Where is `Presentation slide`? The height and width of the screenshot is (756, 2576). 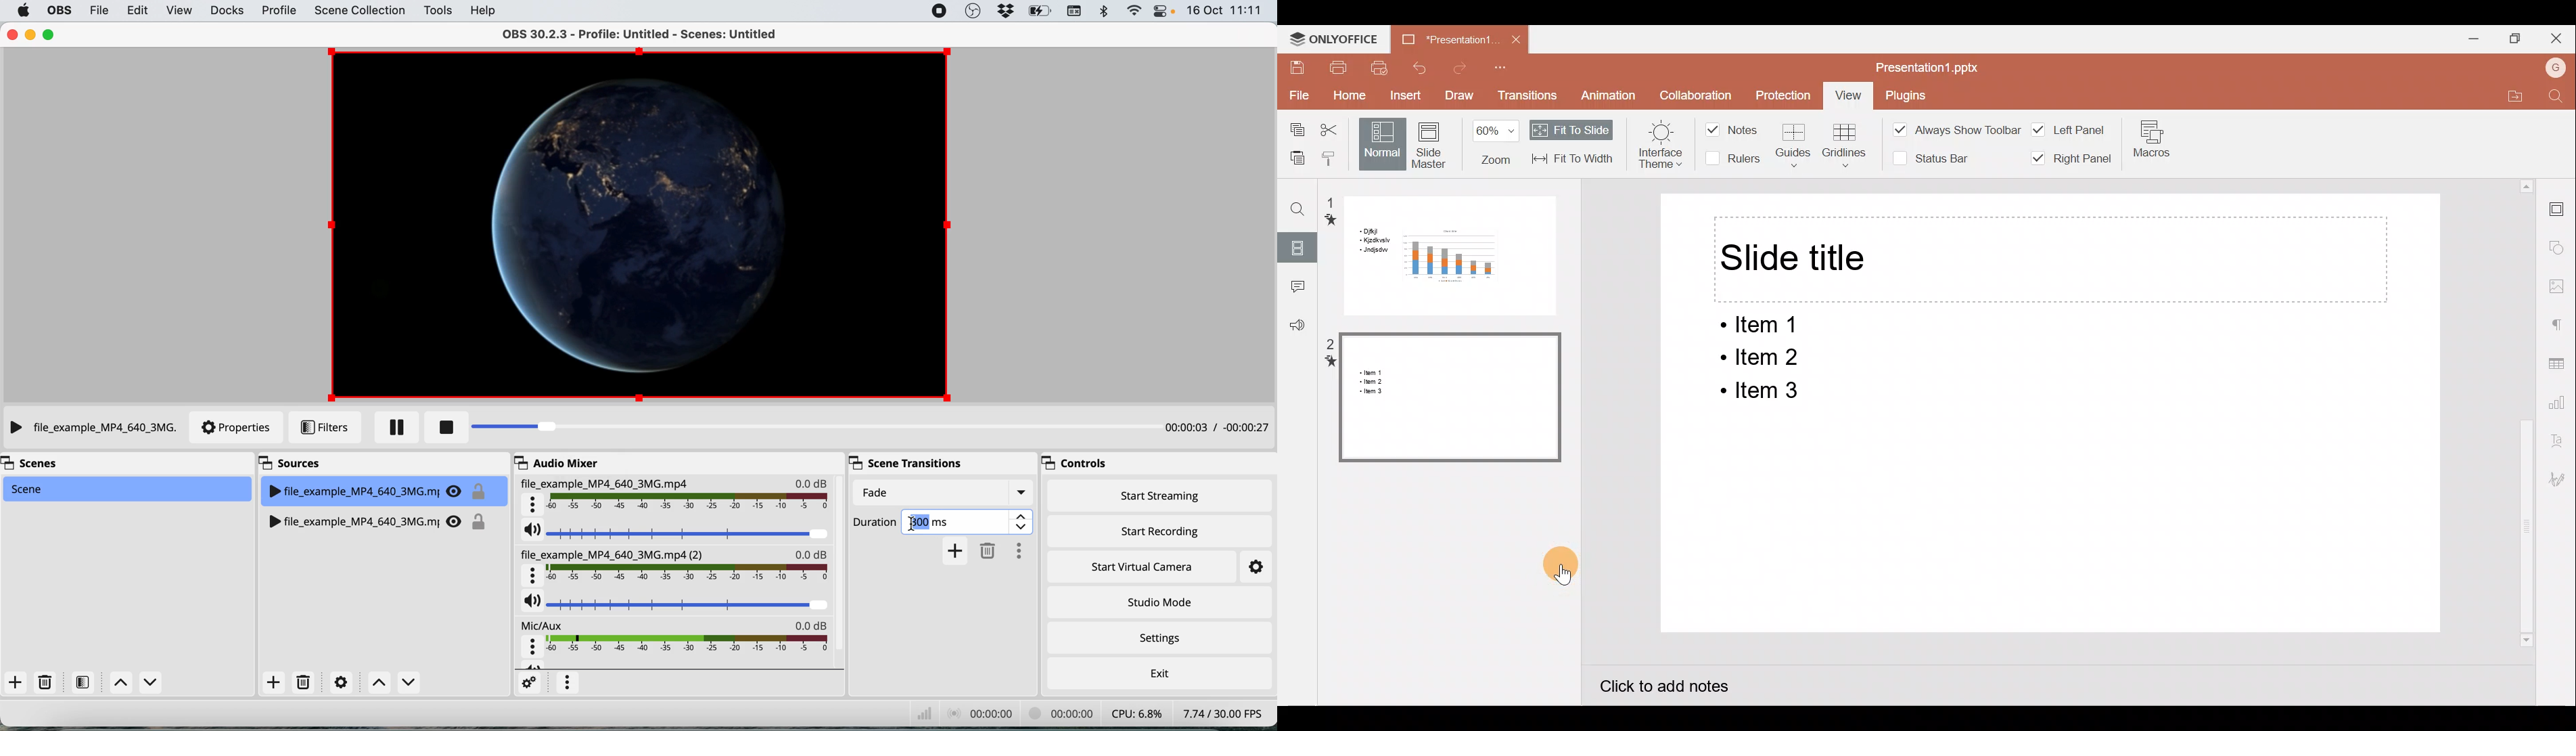
Presentation slide is located at coordinates (2050, 522).